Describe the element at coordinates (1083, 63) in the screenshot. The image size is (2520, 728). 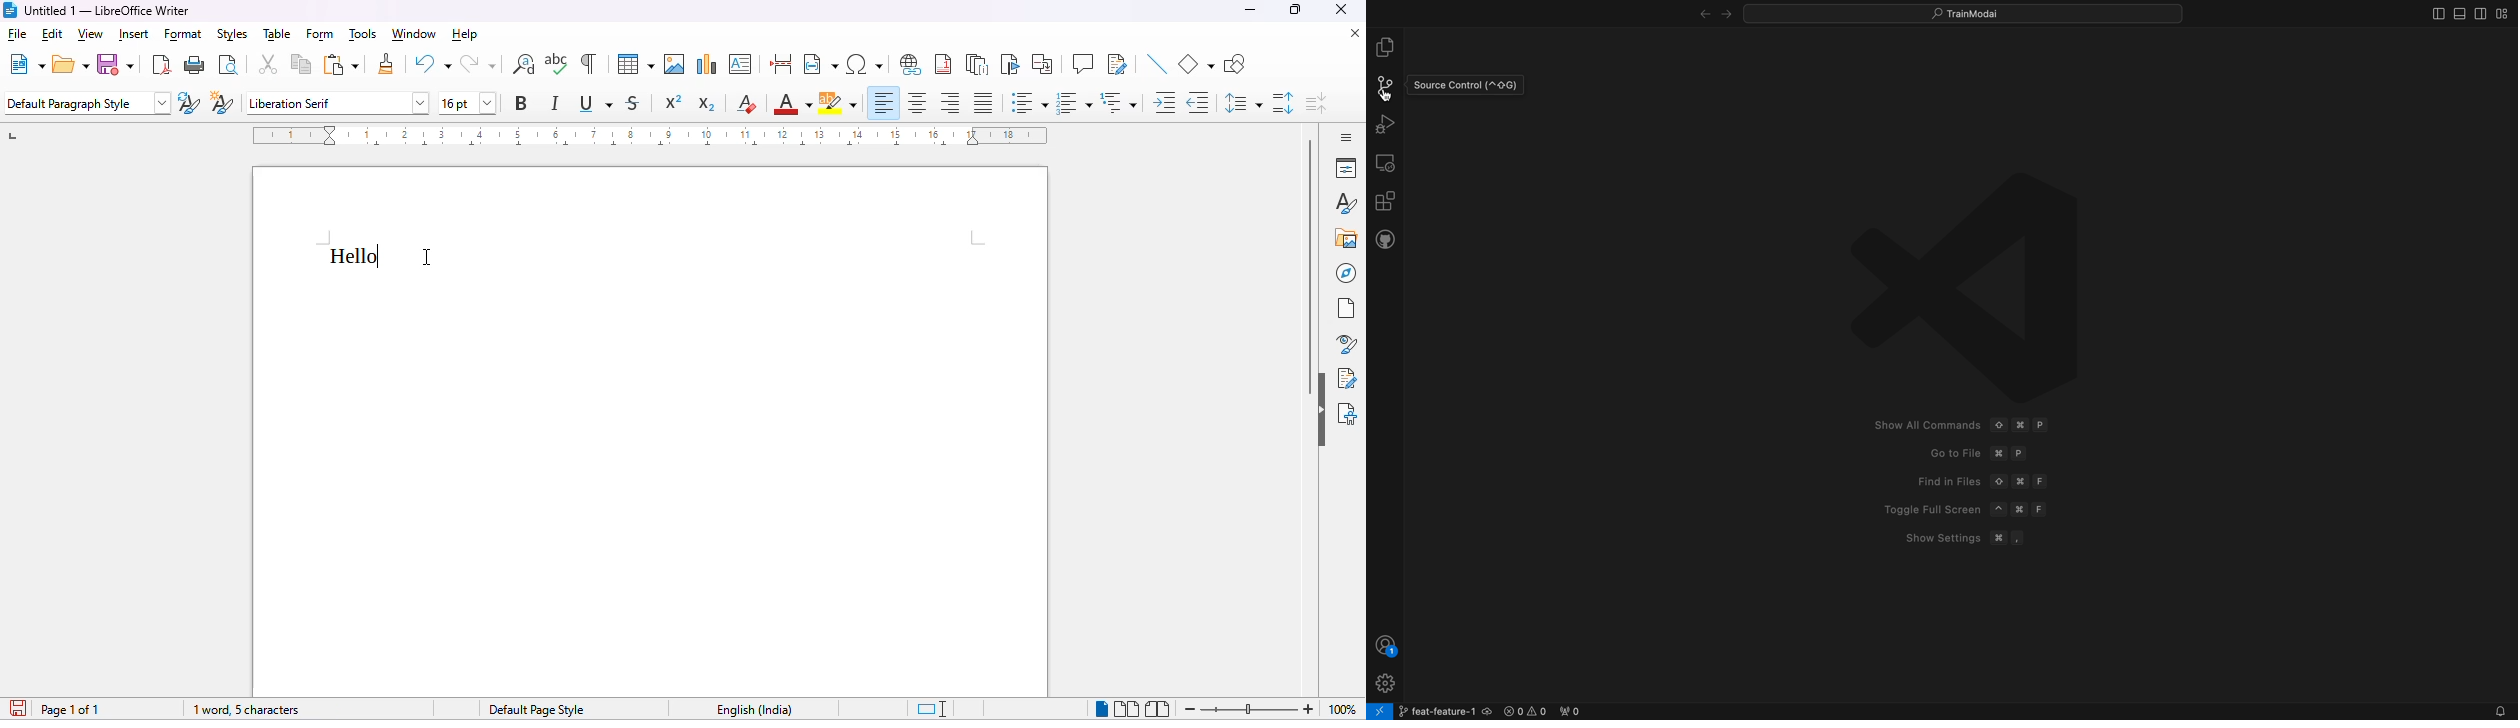
I see `insert comment` at that location.